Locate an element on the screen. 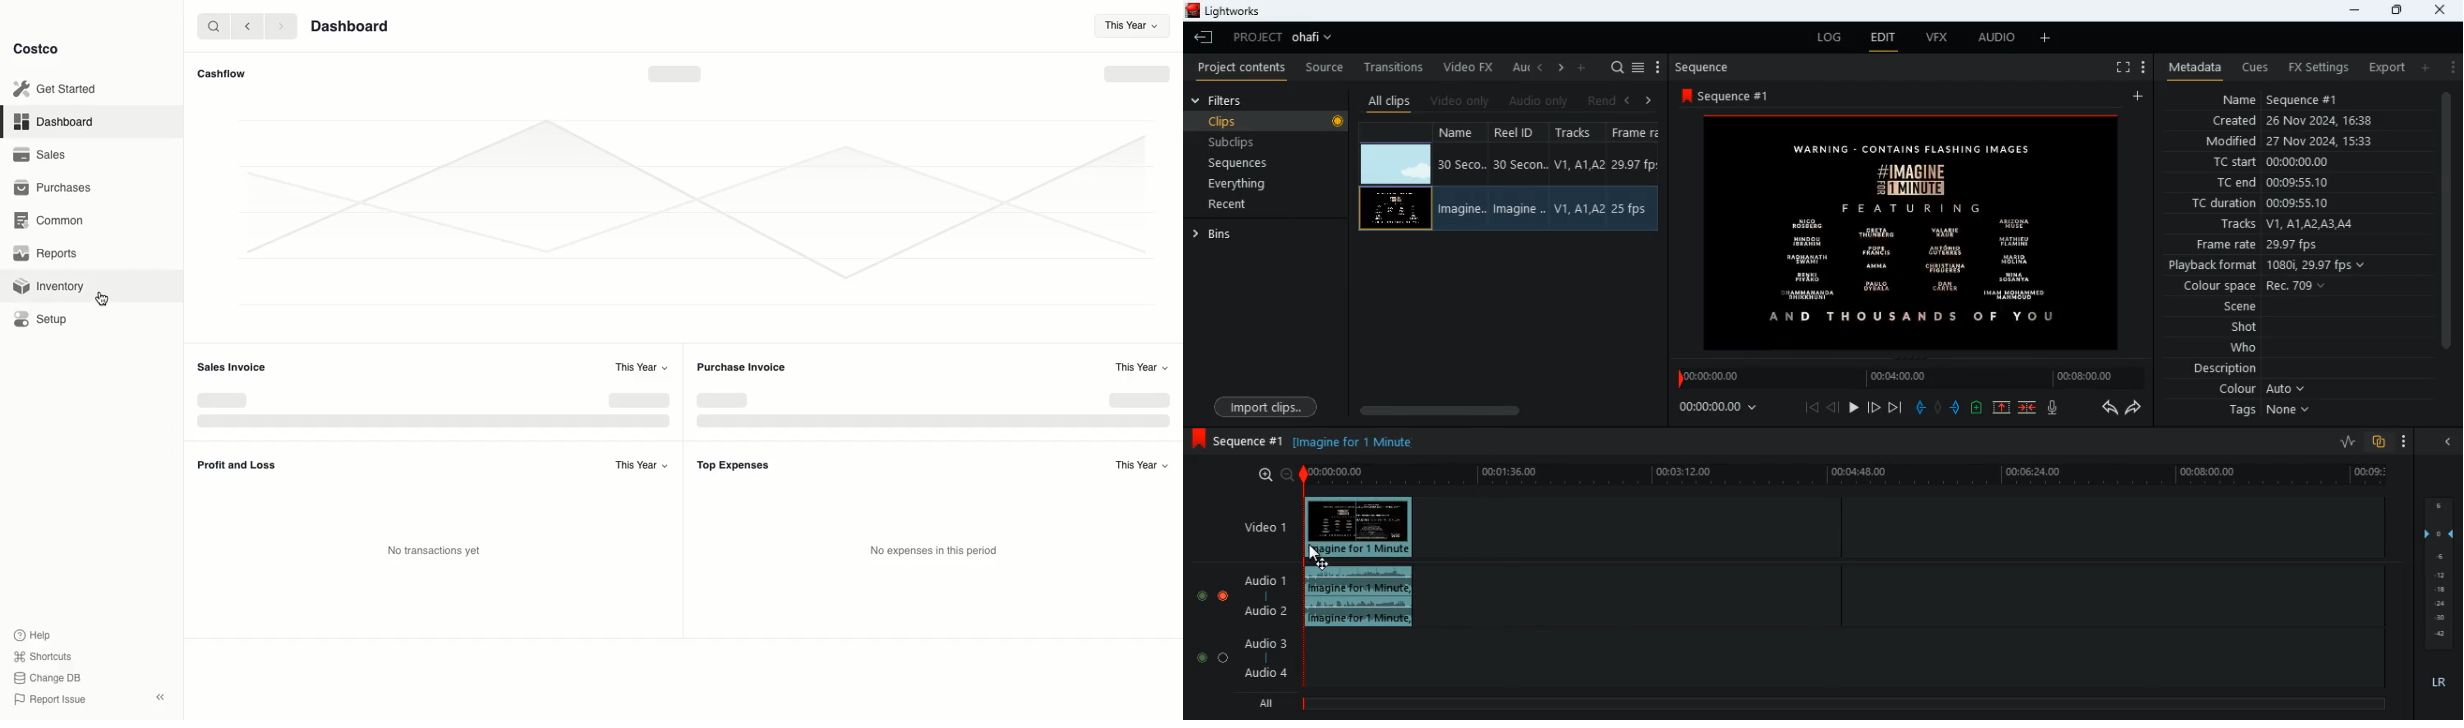 The height and width of the screenshot is (728, 2464). add is located at coordinates (2046, 39).